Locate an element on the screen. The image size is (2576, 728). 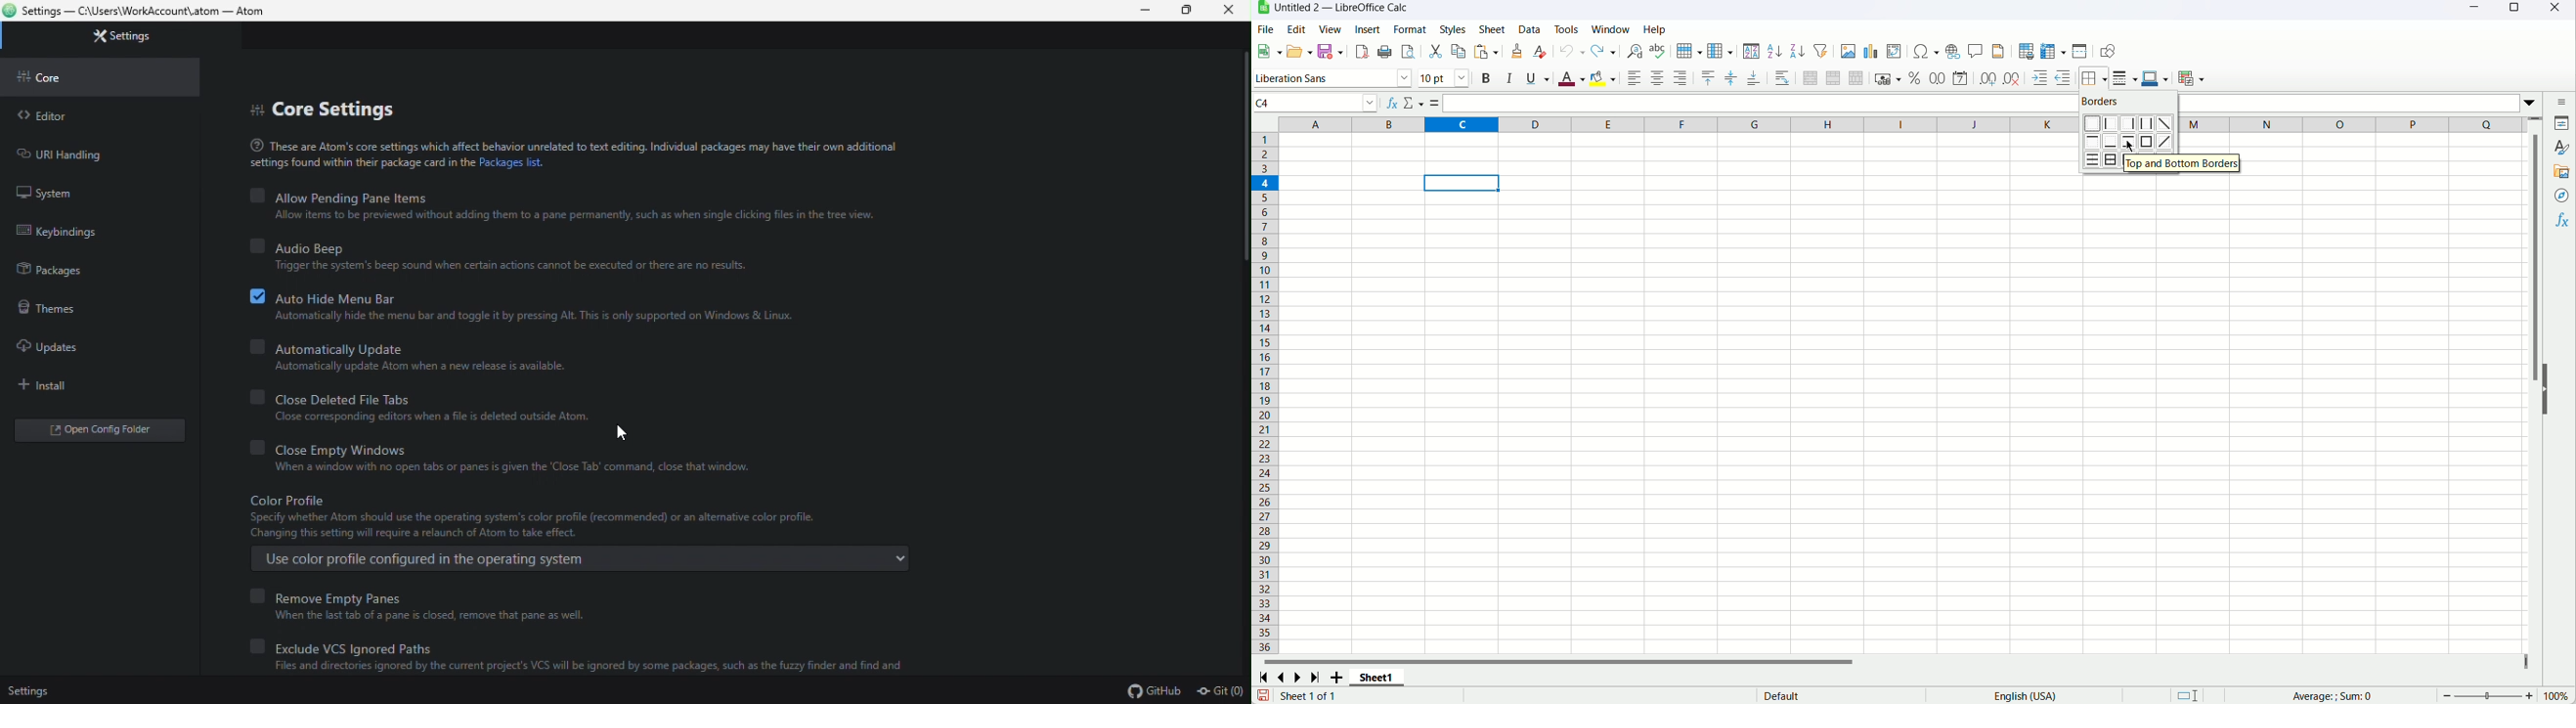
packages is located at coordinates (89, 269).